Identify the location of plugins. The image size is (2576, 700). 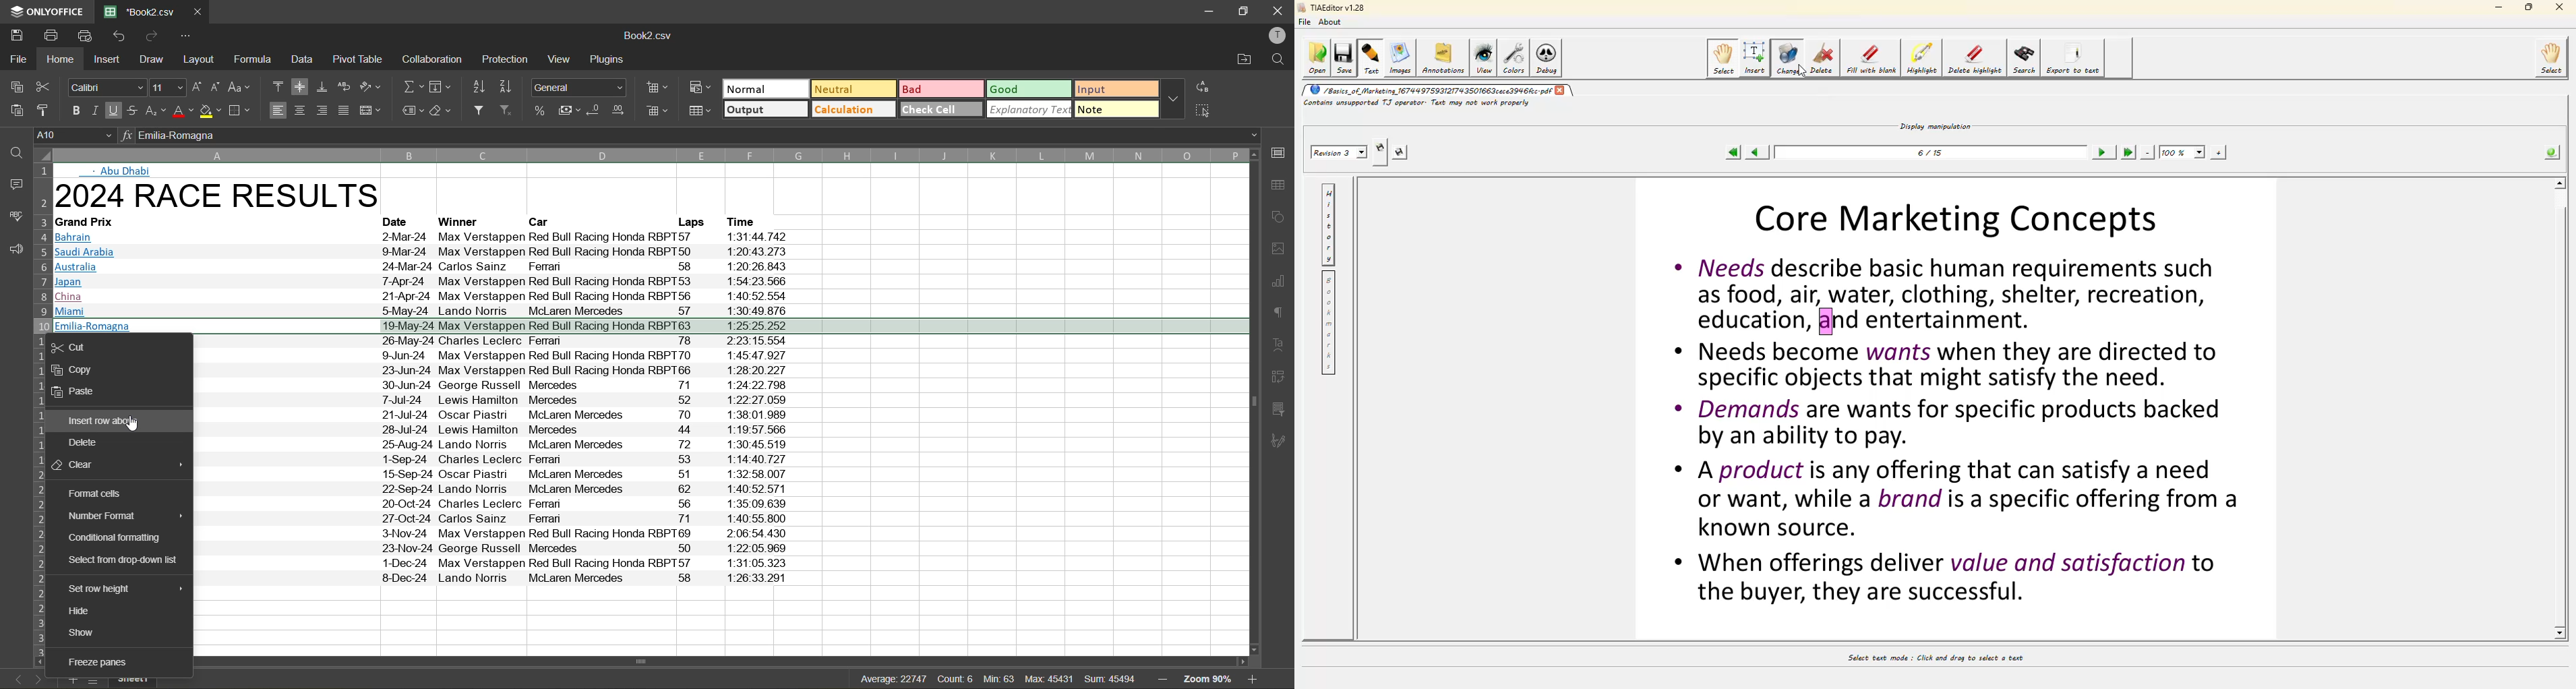
(610, 59).